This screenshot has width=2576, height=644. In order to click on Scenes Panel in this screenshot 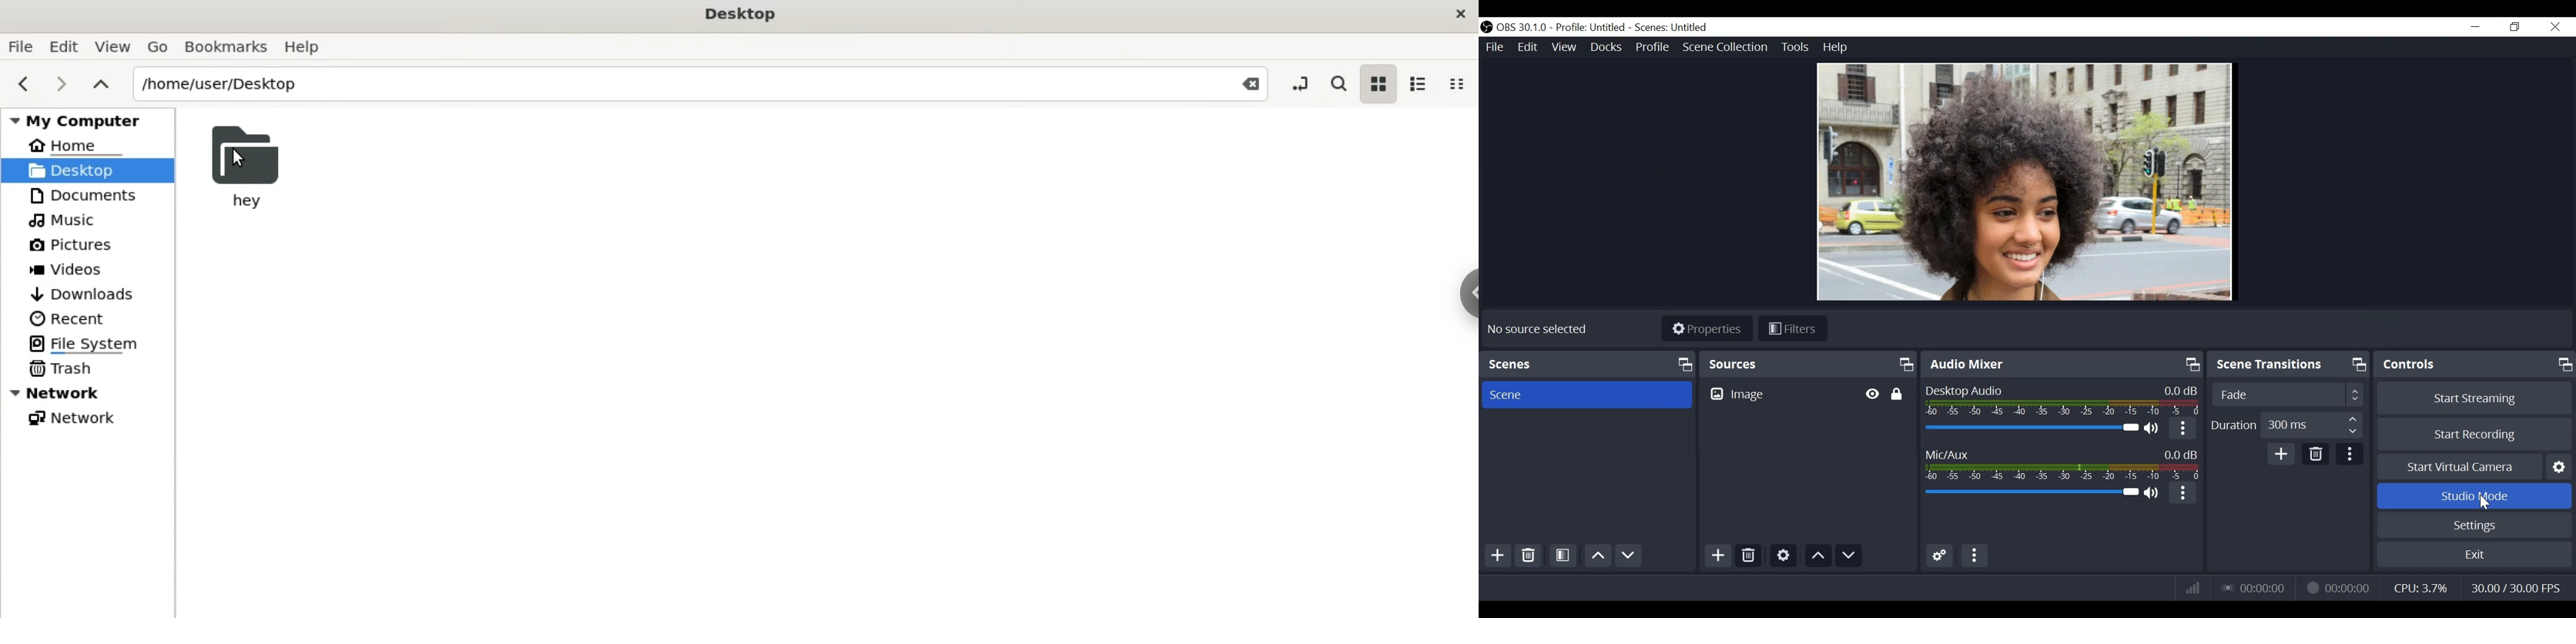, I will do `click(1590, 365)`.